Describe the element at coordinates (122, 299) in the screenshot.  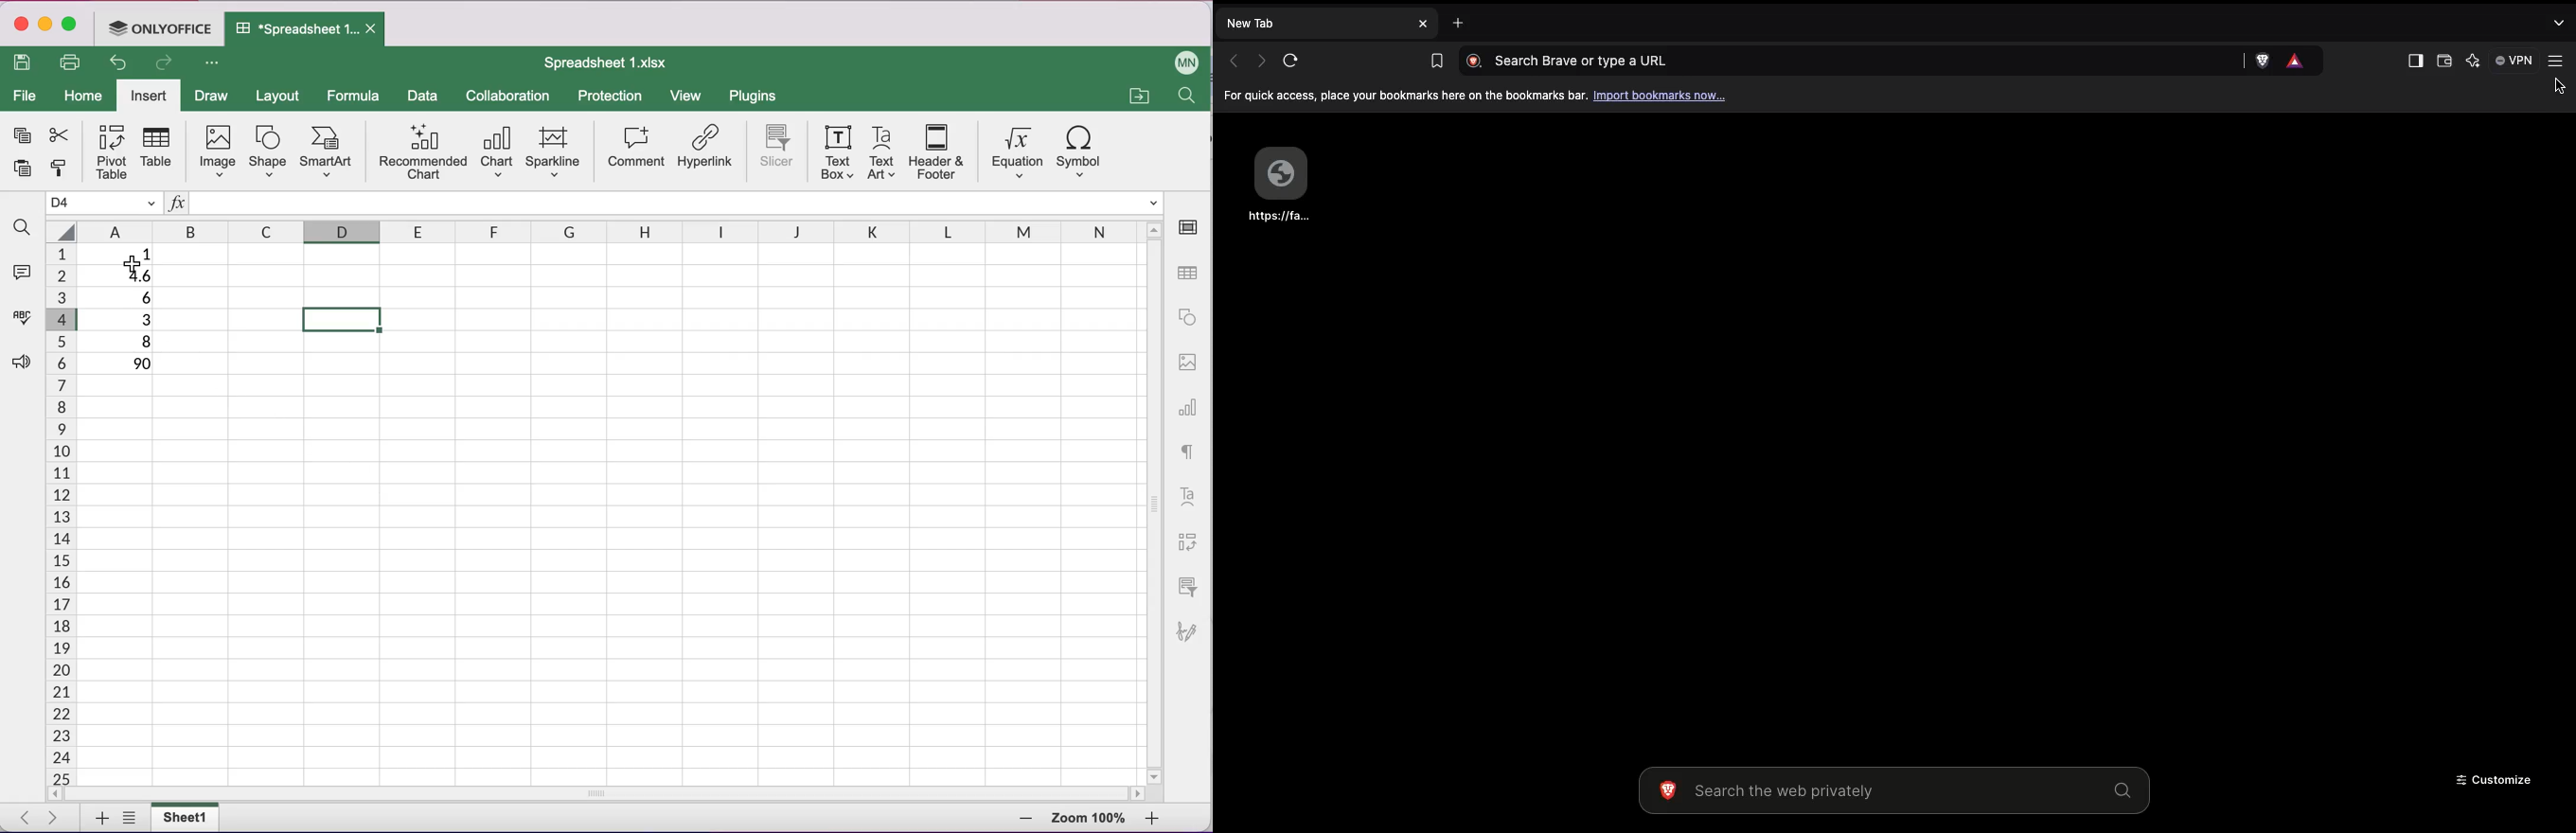
I see `6` at that location.